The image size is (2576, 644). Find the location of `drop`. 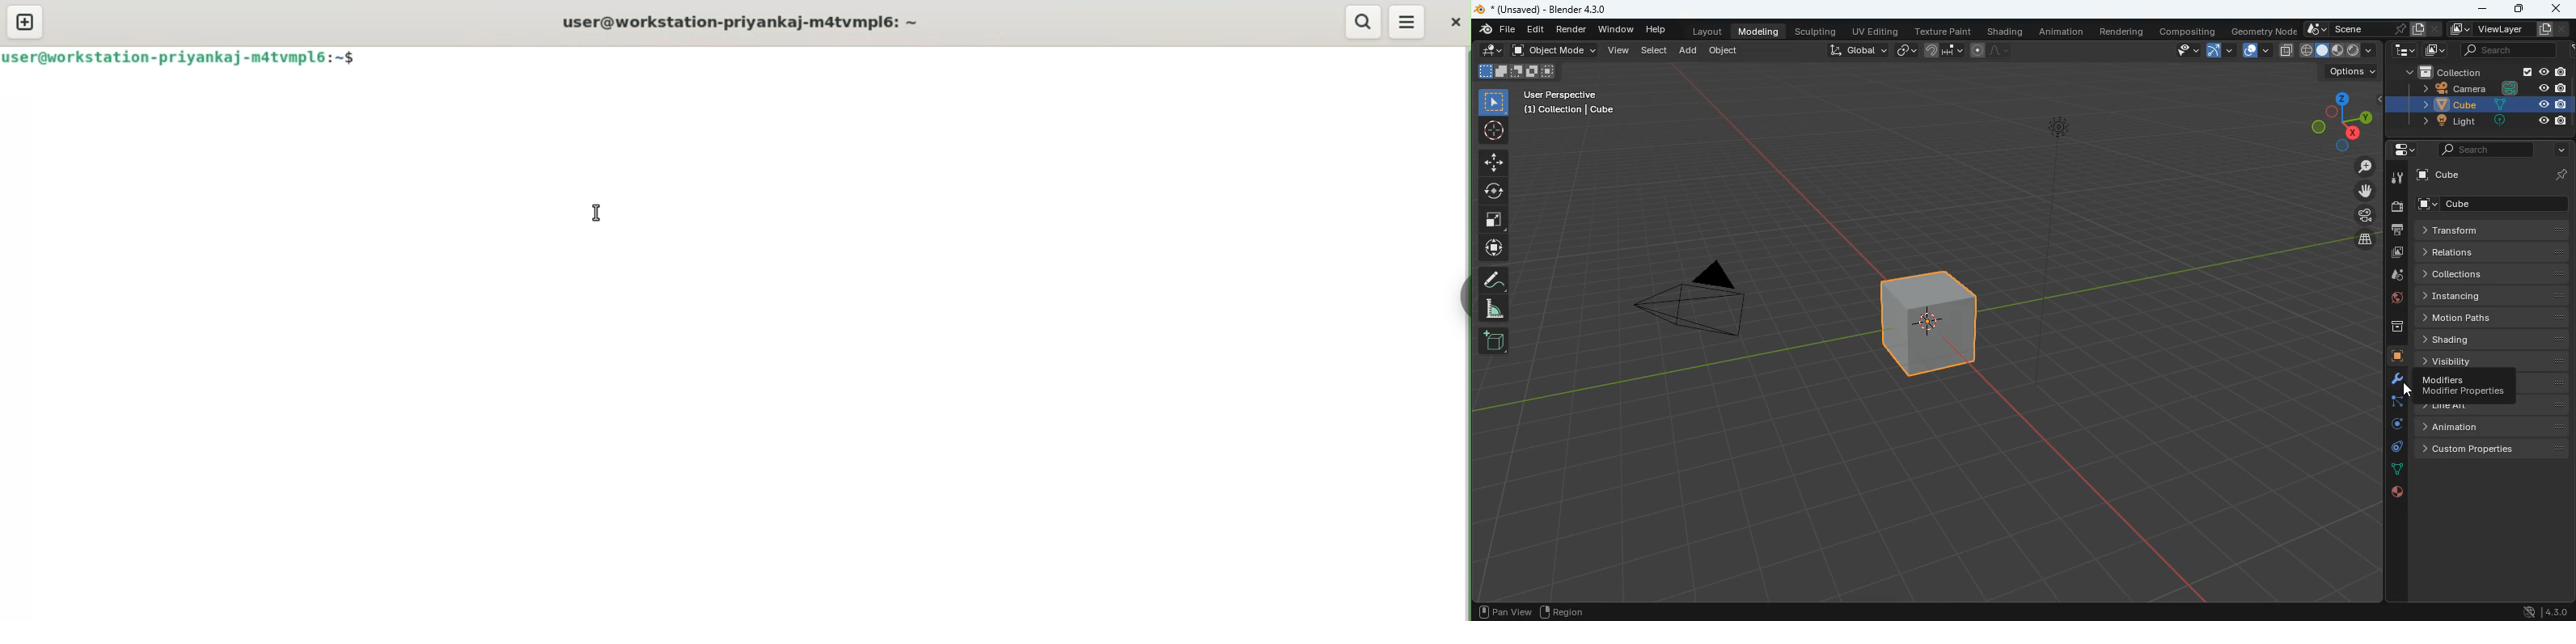

drop is located at coordinates (2391, 279).